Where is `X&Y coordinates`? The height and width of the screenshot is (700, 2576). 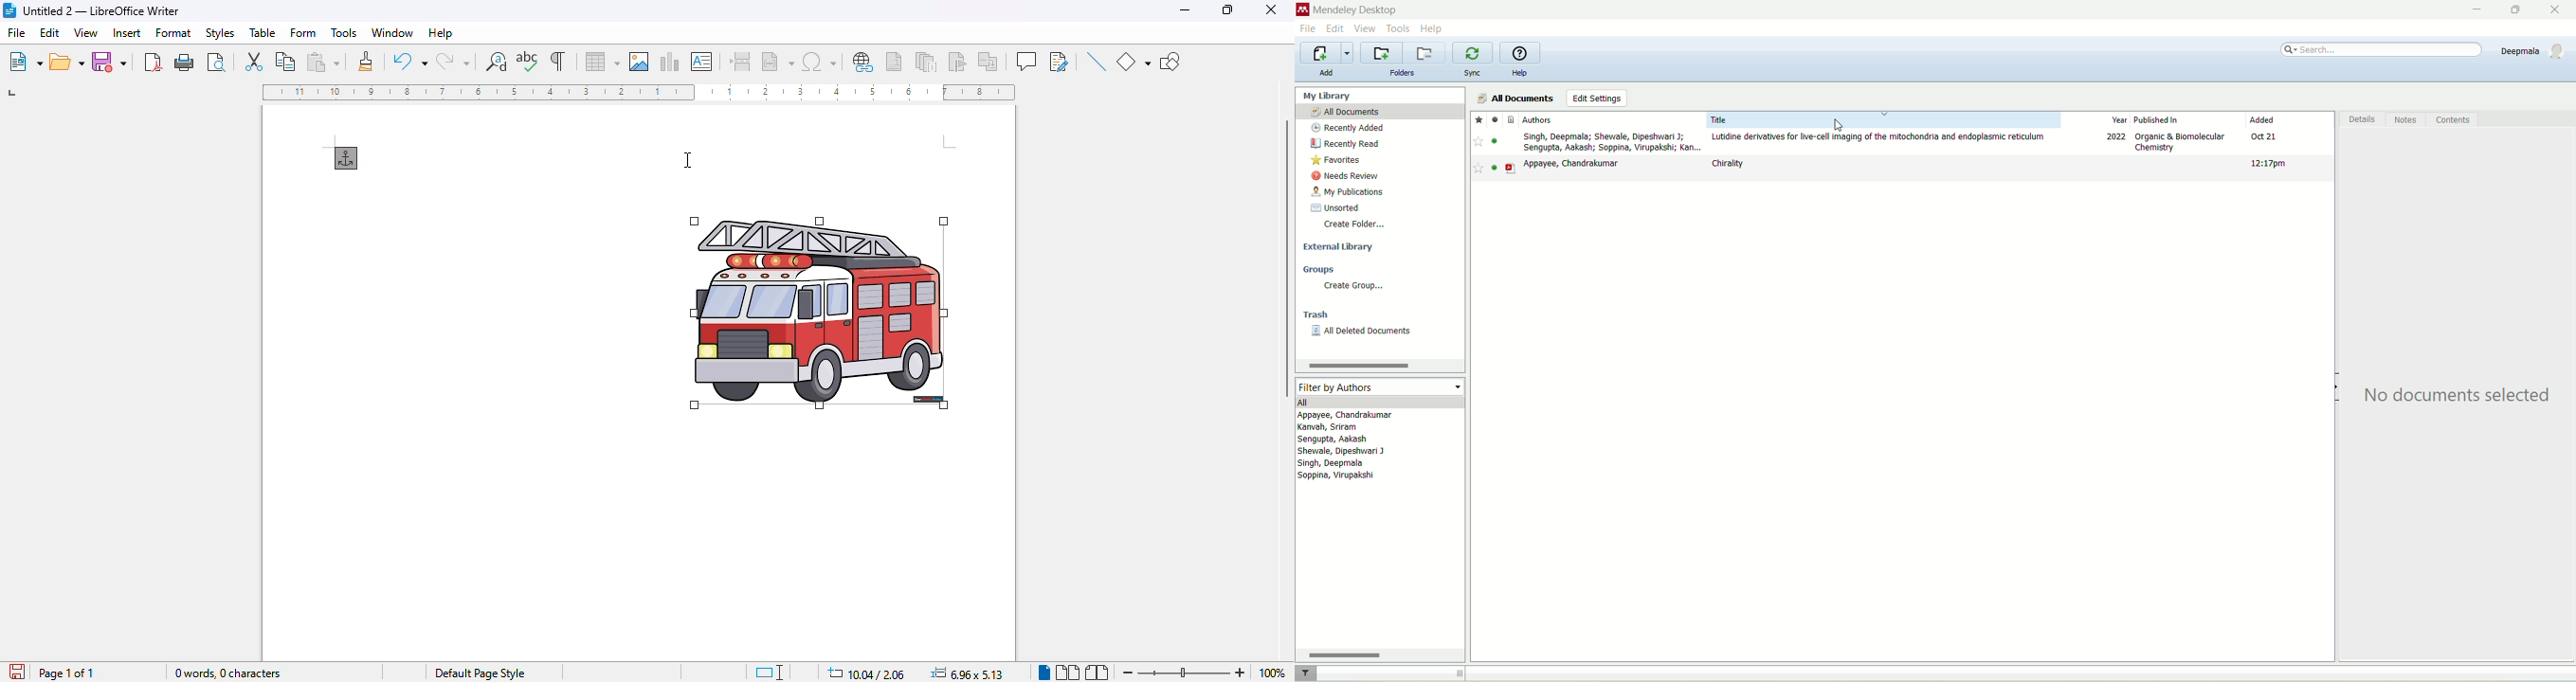 X&Y coordinates is located at coordinates (867, 673).